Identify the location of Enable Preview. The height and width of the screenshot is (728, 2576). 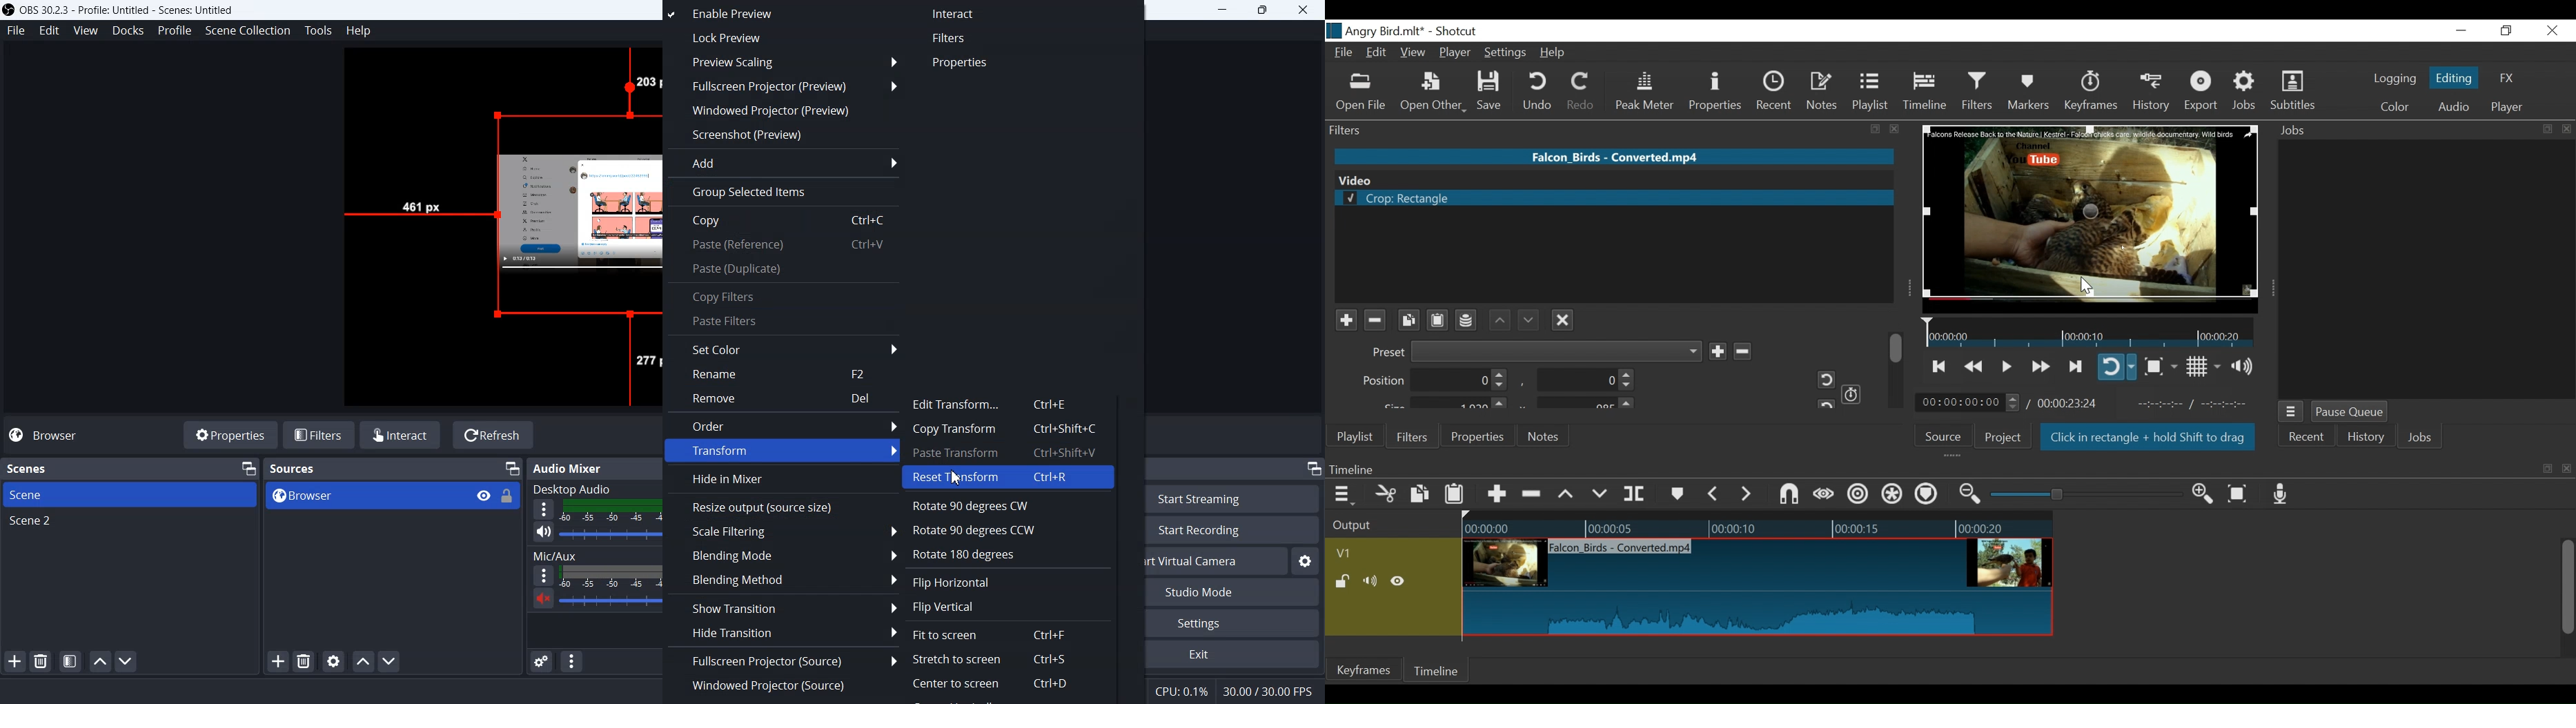
(769, 14).